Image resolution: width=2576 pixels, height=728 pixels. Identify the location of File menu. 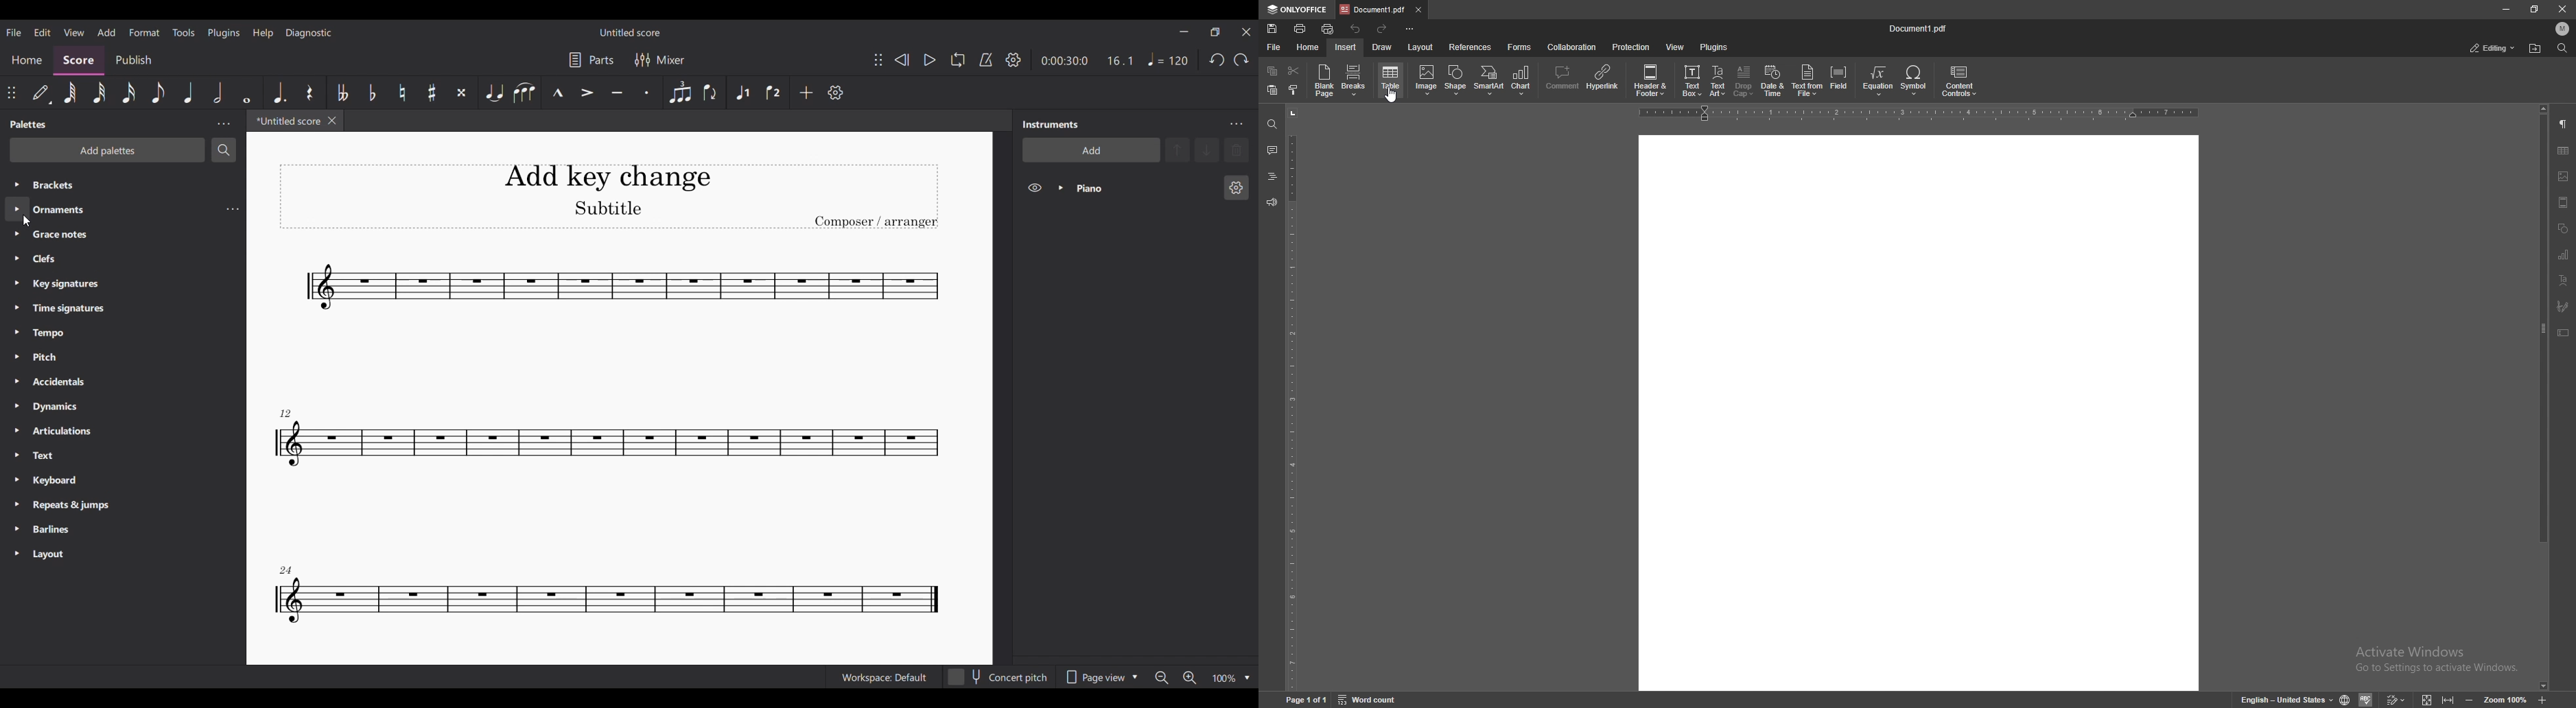
(14, 31).